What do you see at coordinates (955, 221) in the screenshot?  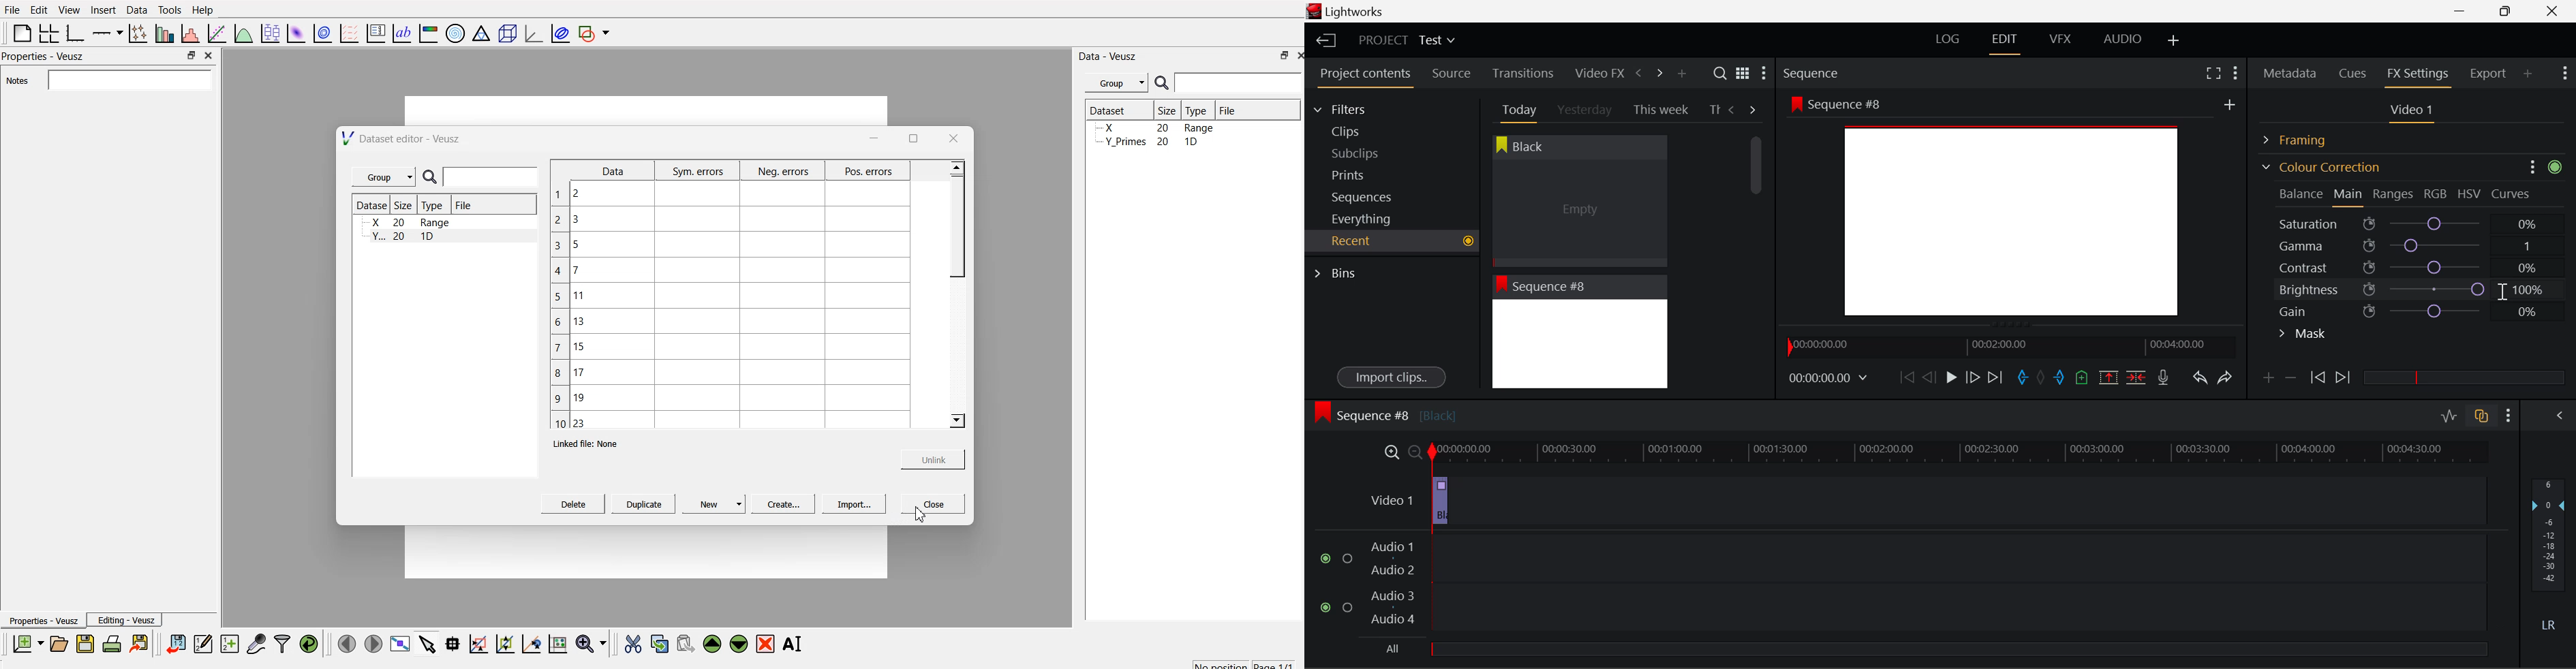 I see `scroll bar` at bounding box center [955, 221].